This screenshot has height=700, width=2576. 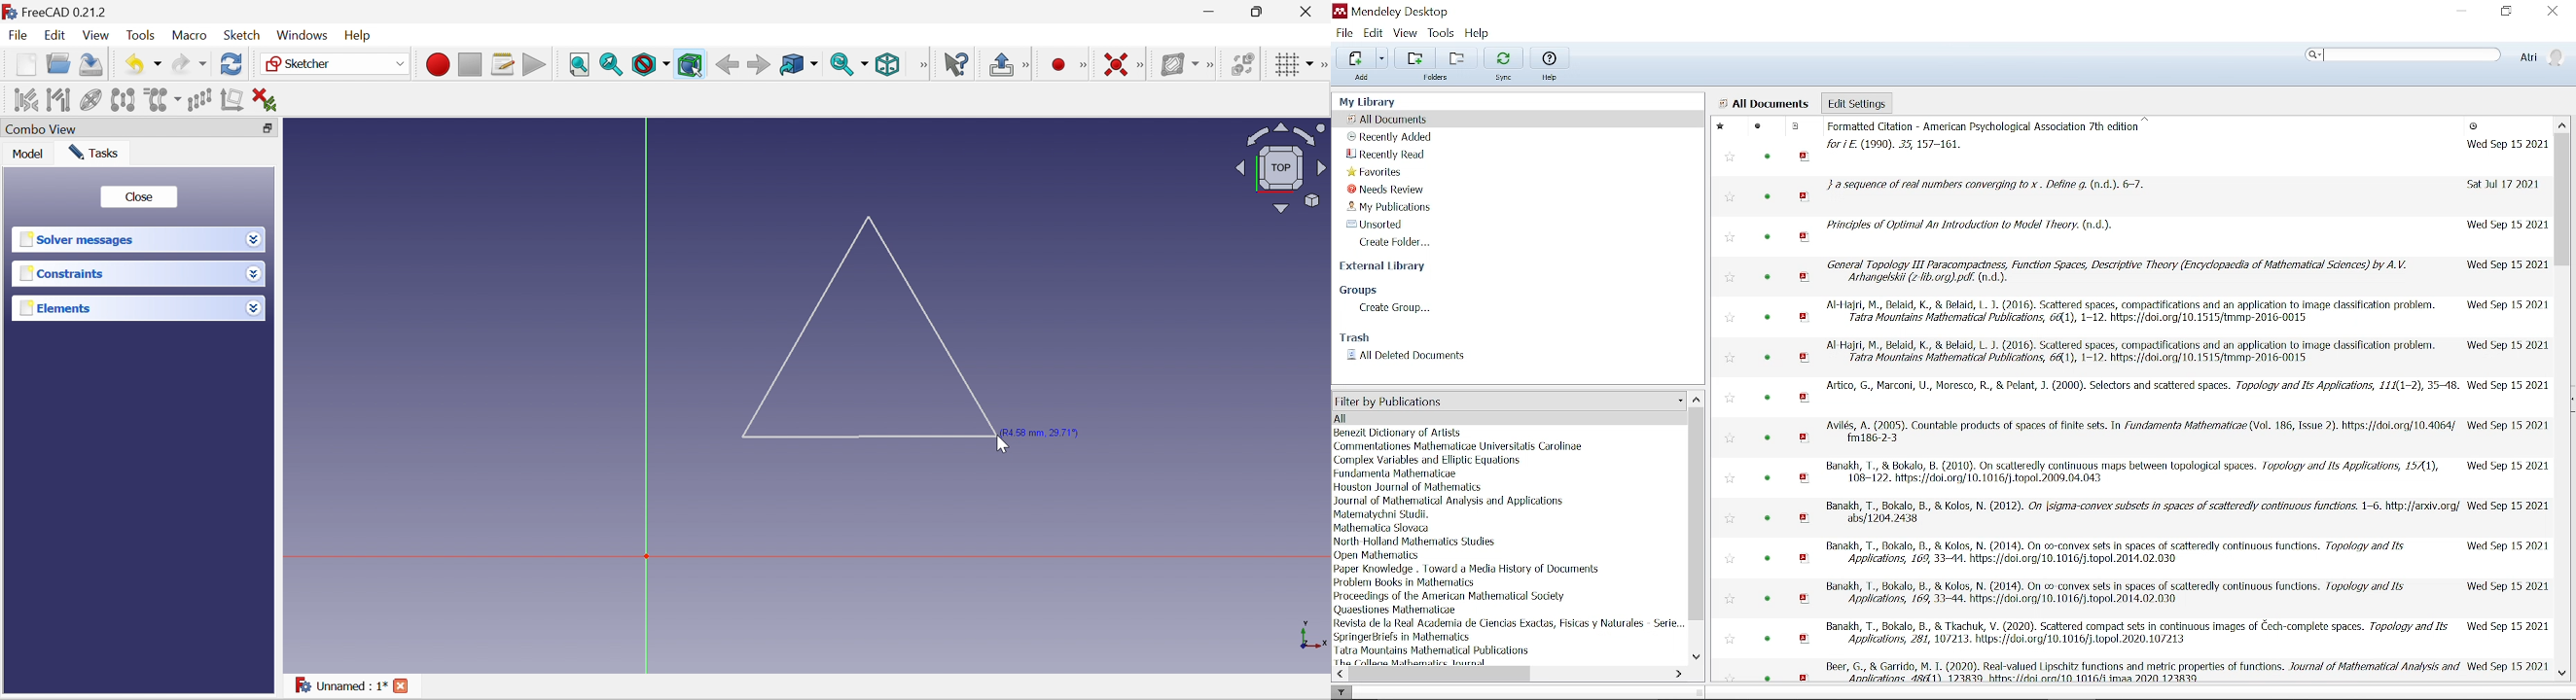 What do you see at coordinates (1311, 634) in the screenshot?
I see `x, y axis` at bounding box center [1311, 634].